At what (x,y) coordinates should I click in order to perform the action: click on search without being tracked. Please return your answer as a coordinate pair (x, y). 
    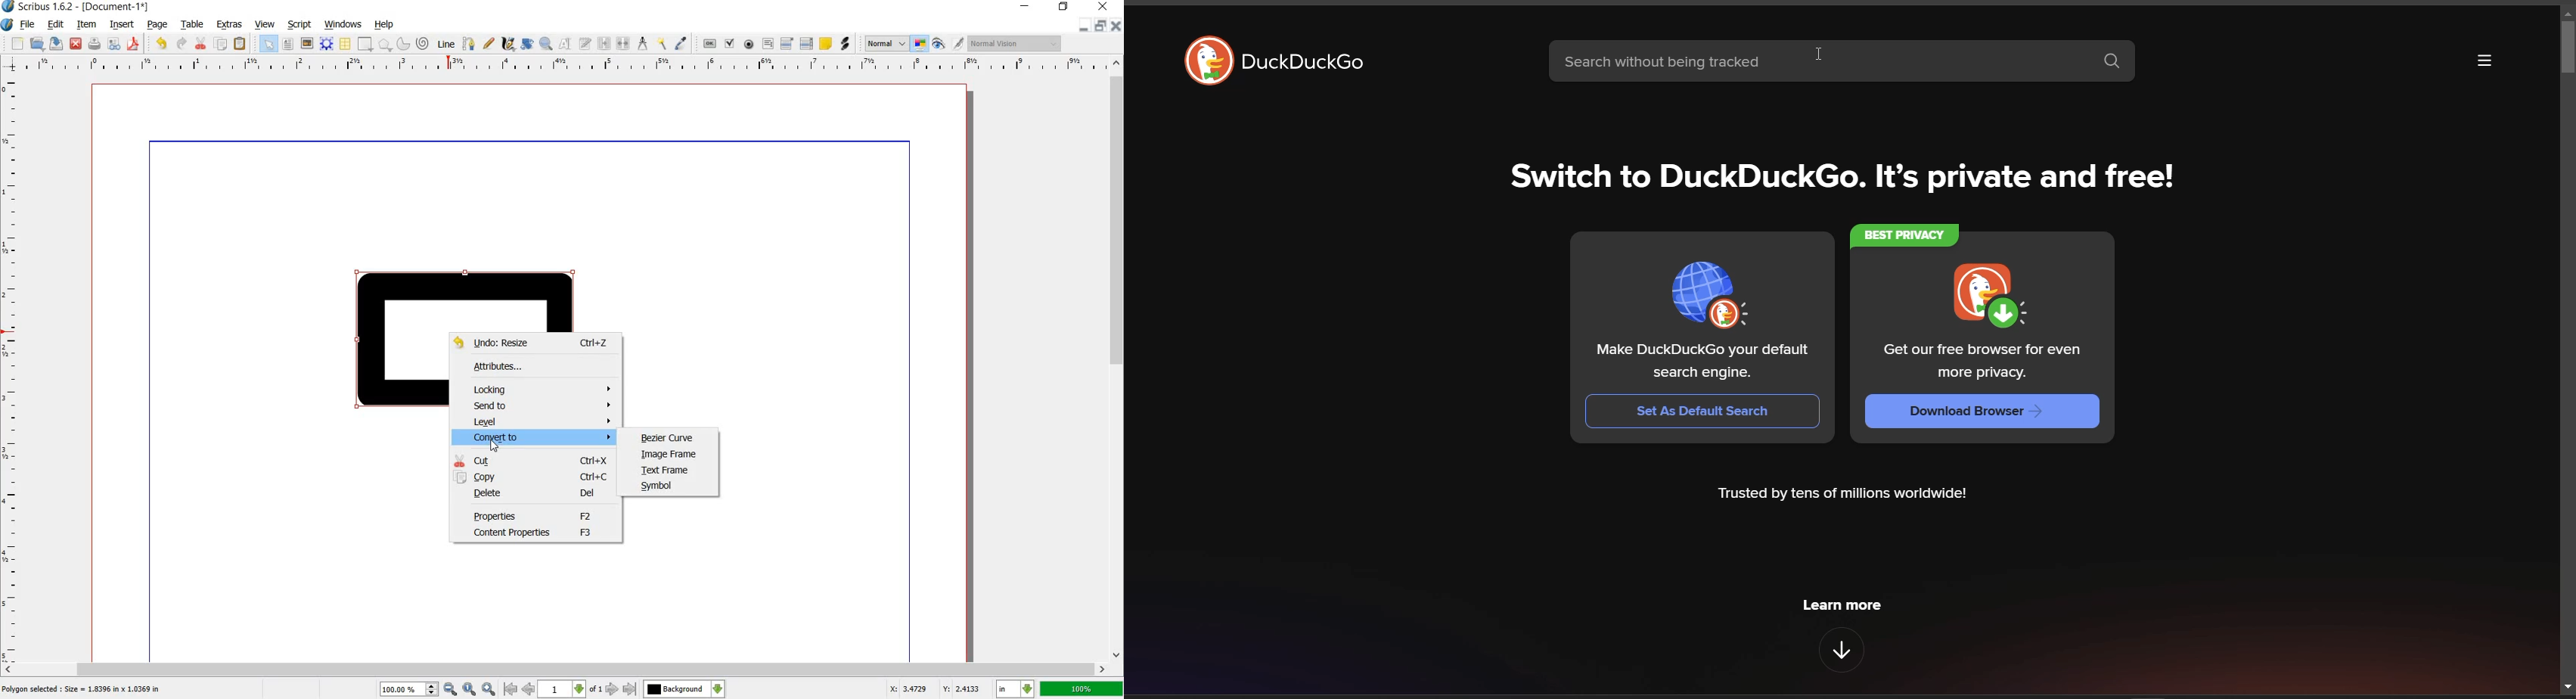
    Looking at the image, I should click on (1819, 61).